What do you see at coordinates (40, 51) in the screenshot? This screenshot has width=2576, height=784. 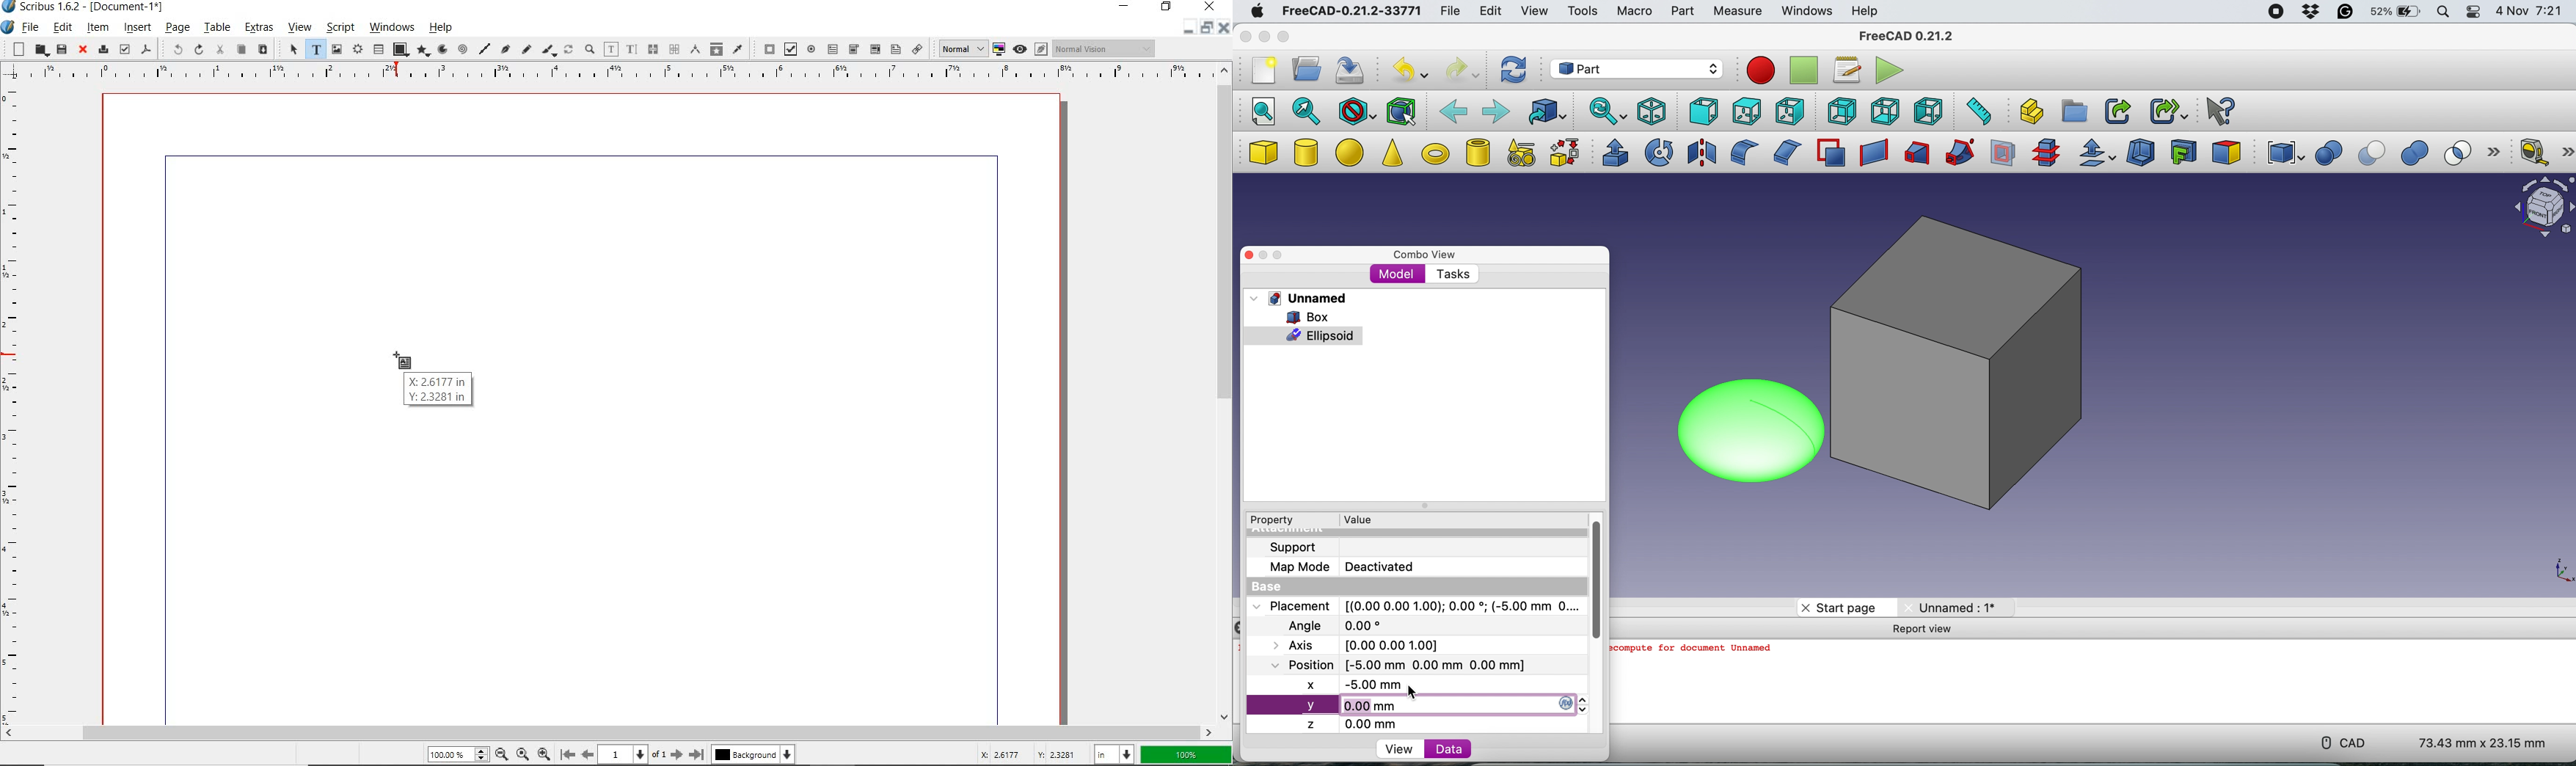 I see `open` at bounding box center [40, 51].